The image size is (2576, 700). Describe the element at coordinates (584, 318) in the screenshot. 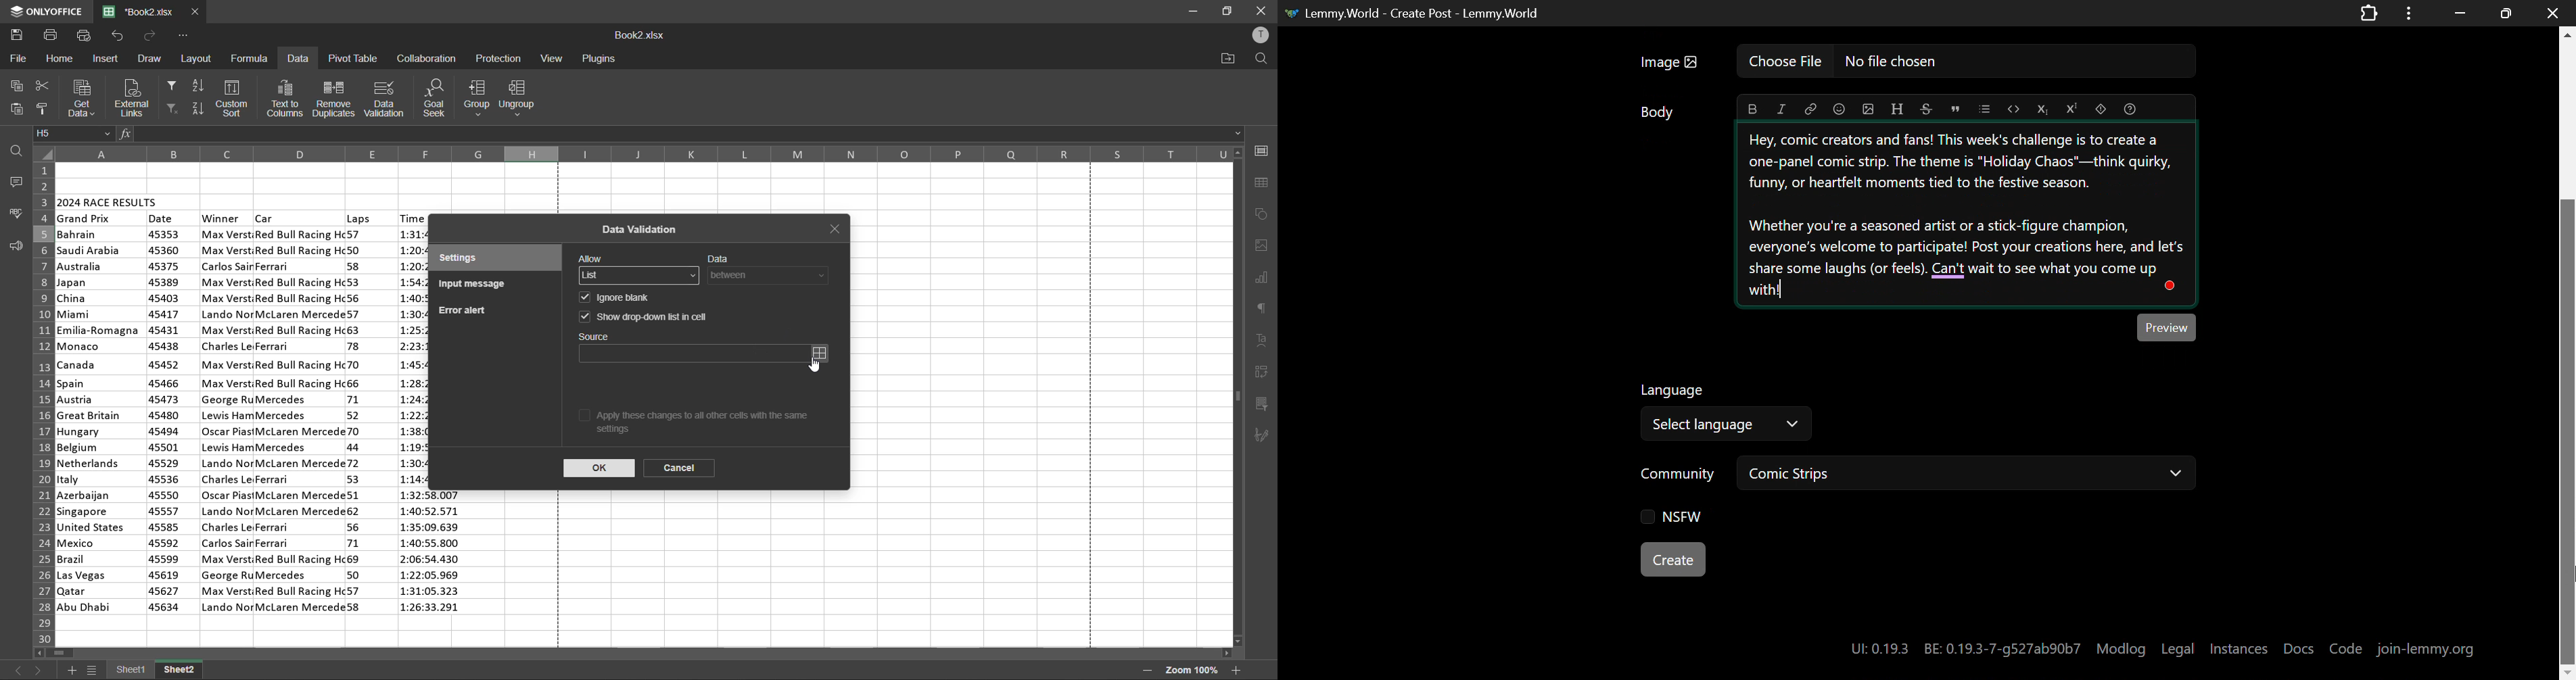

I see `checkbox` at that location.